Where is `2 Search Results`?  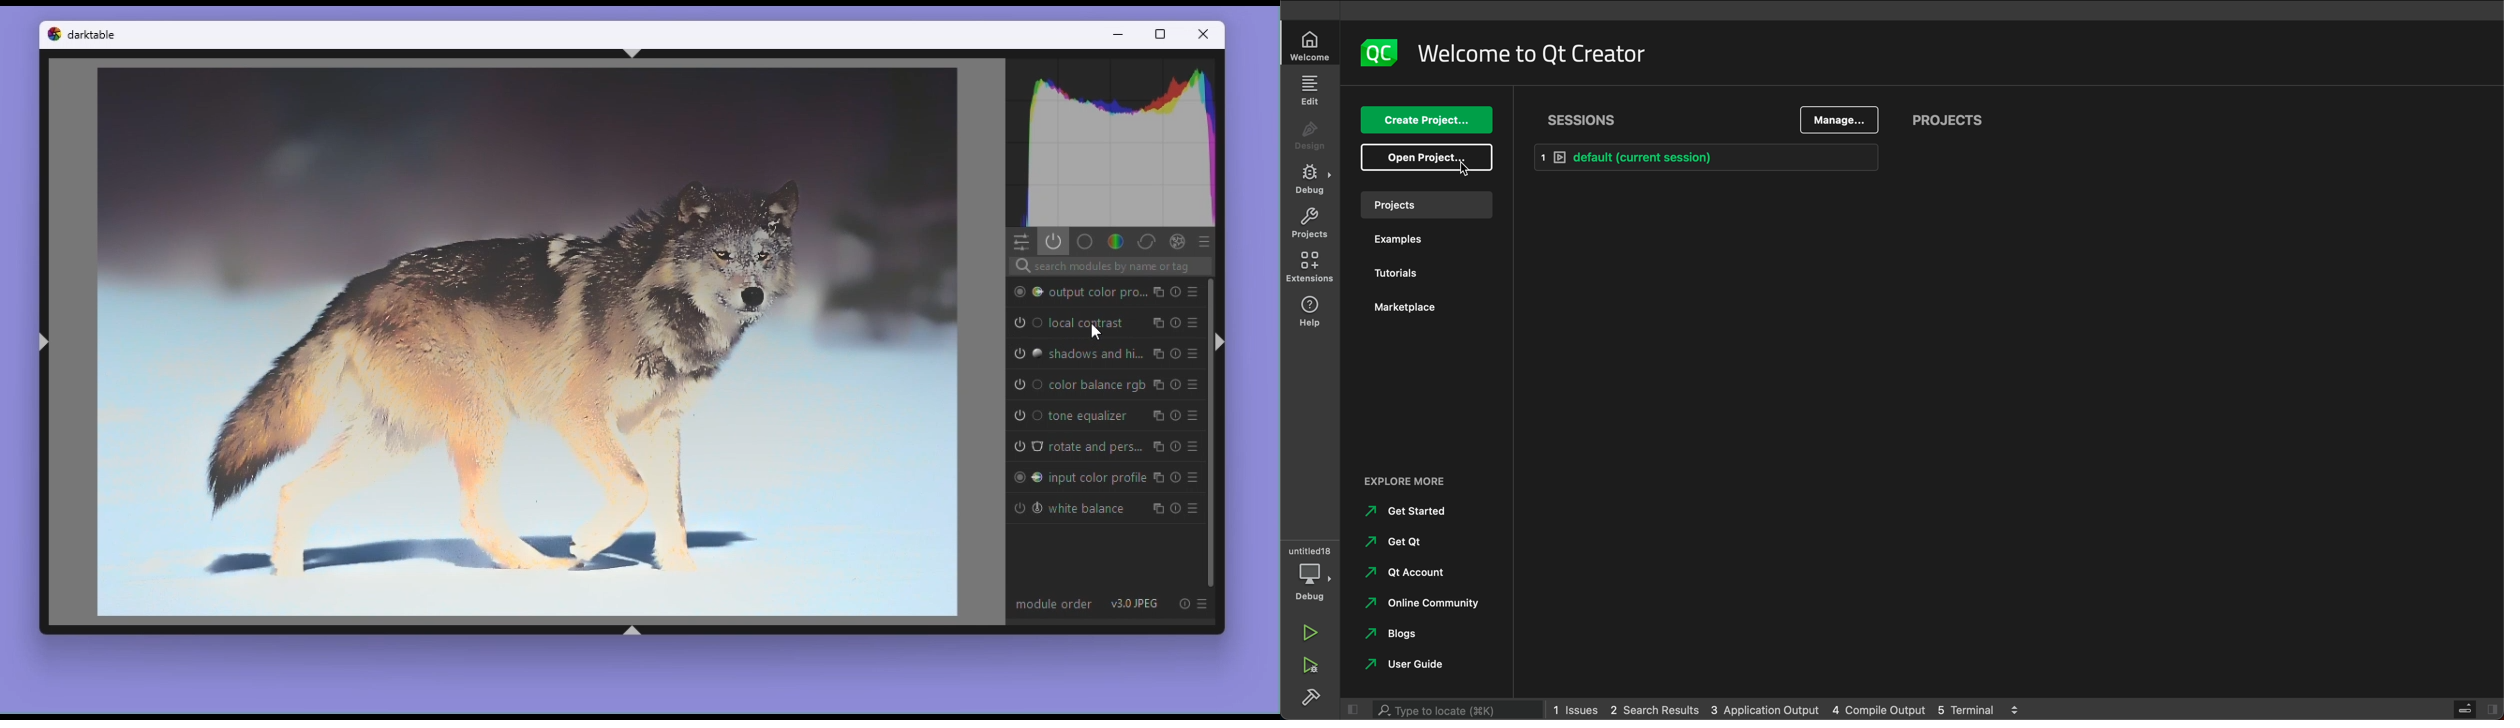
2 Search Results is located at coordinates (1653, 709).